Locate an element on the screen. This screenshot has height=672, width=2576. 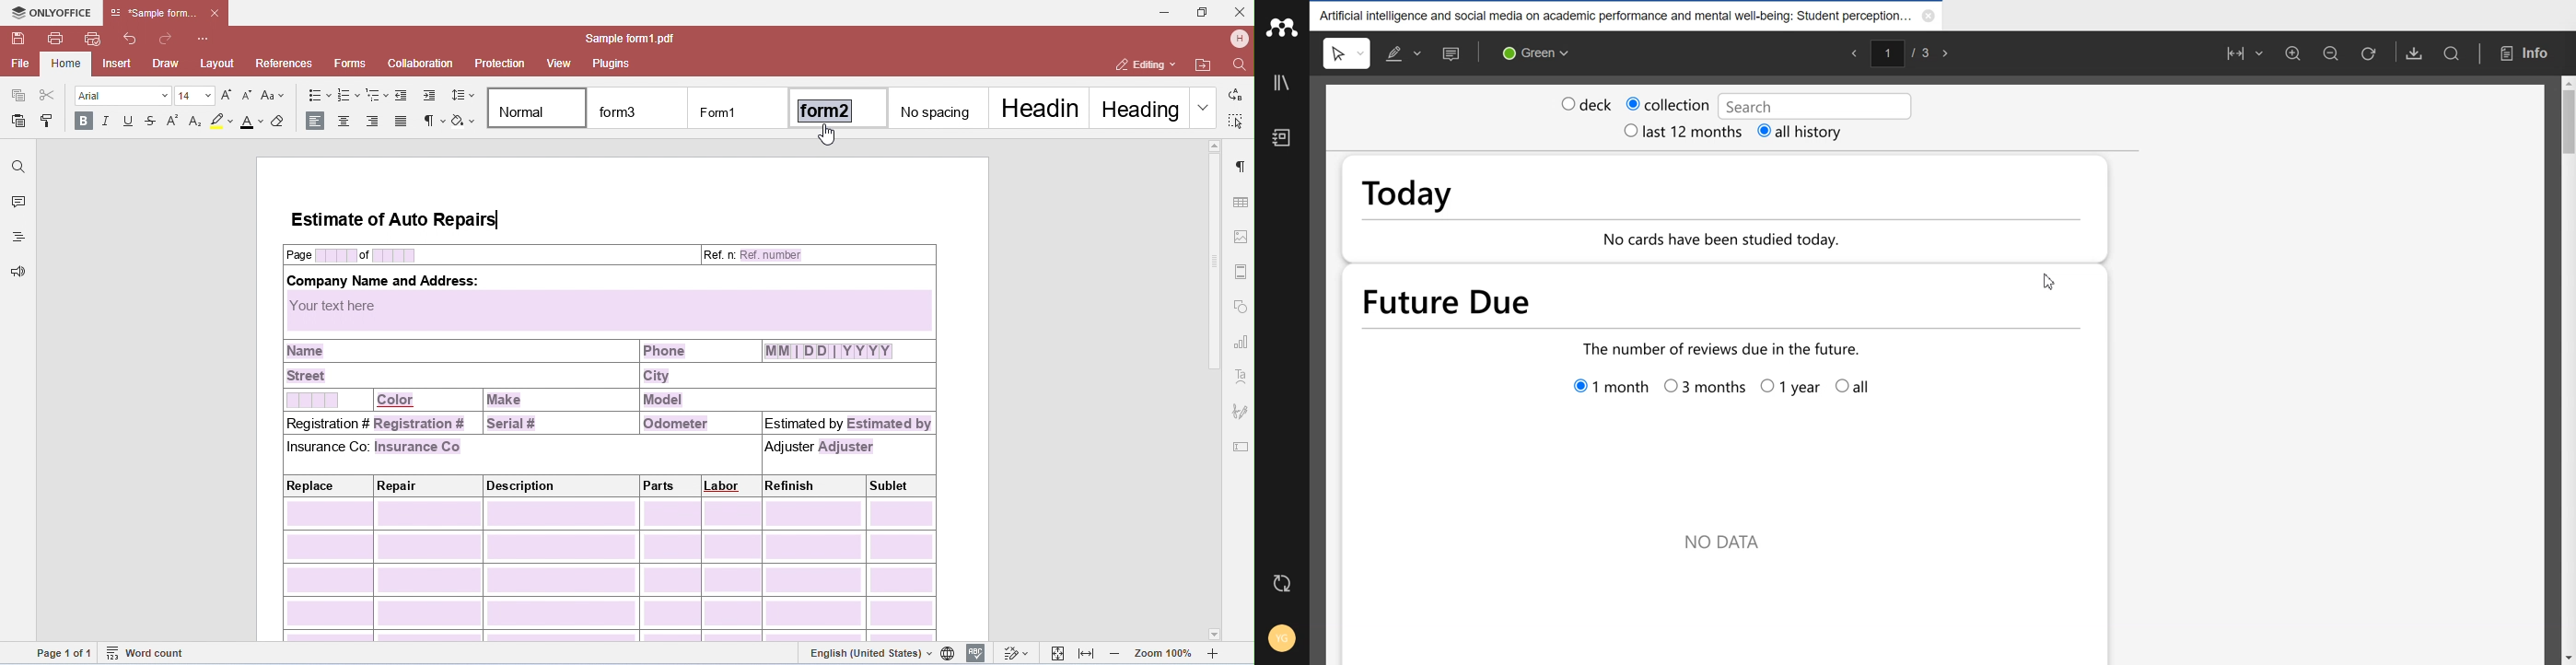
deck is located at coordinates (1583, 103).